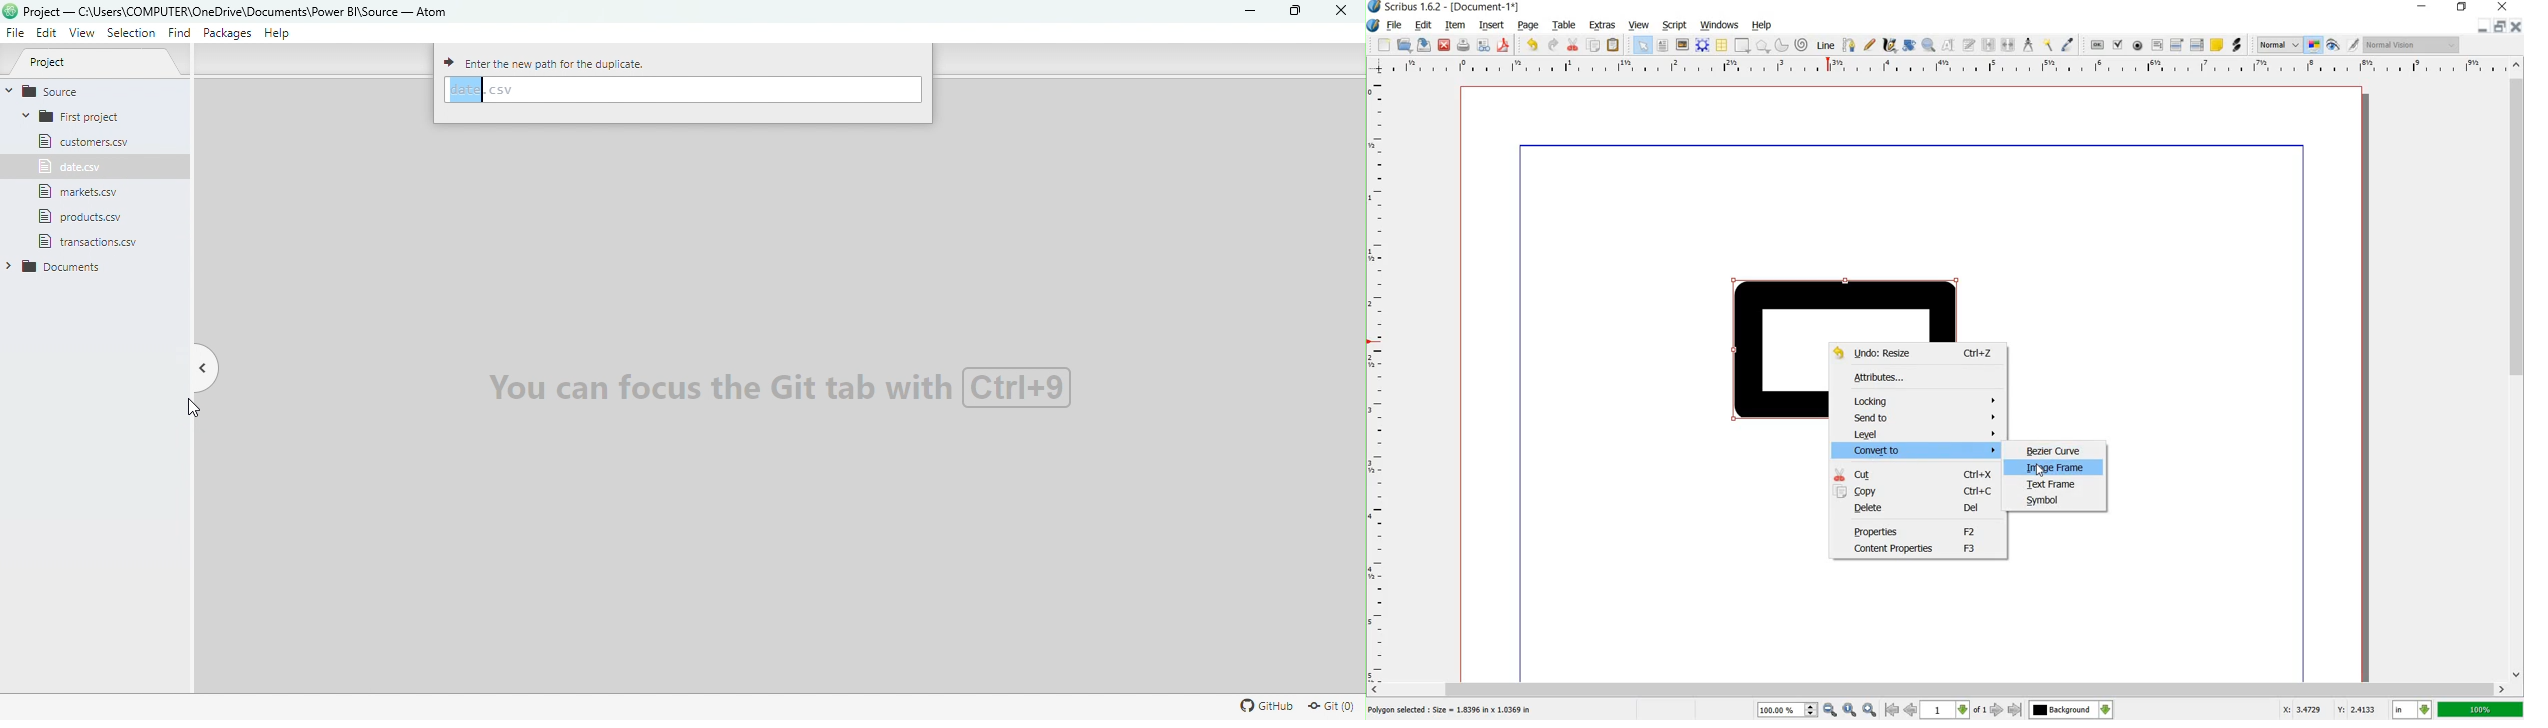 The width and height of the screenshot is (2548, 728). Describe the element at coordinates (1916, 474) in the screenshot. I see `CUT Ctrl+X` at that location.